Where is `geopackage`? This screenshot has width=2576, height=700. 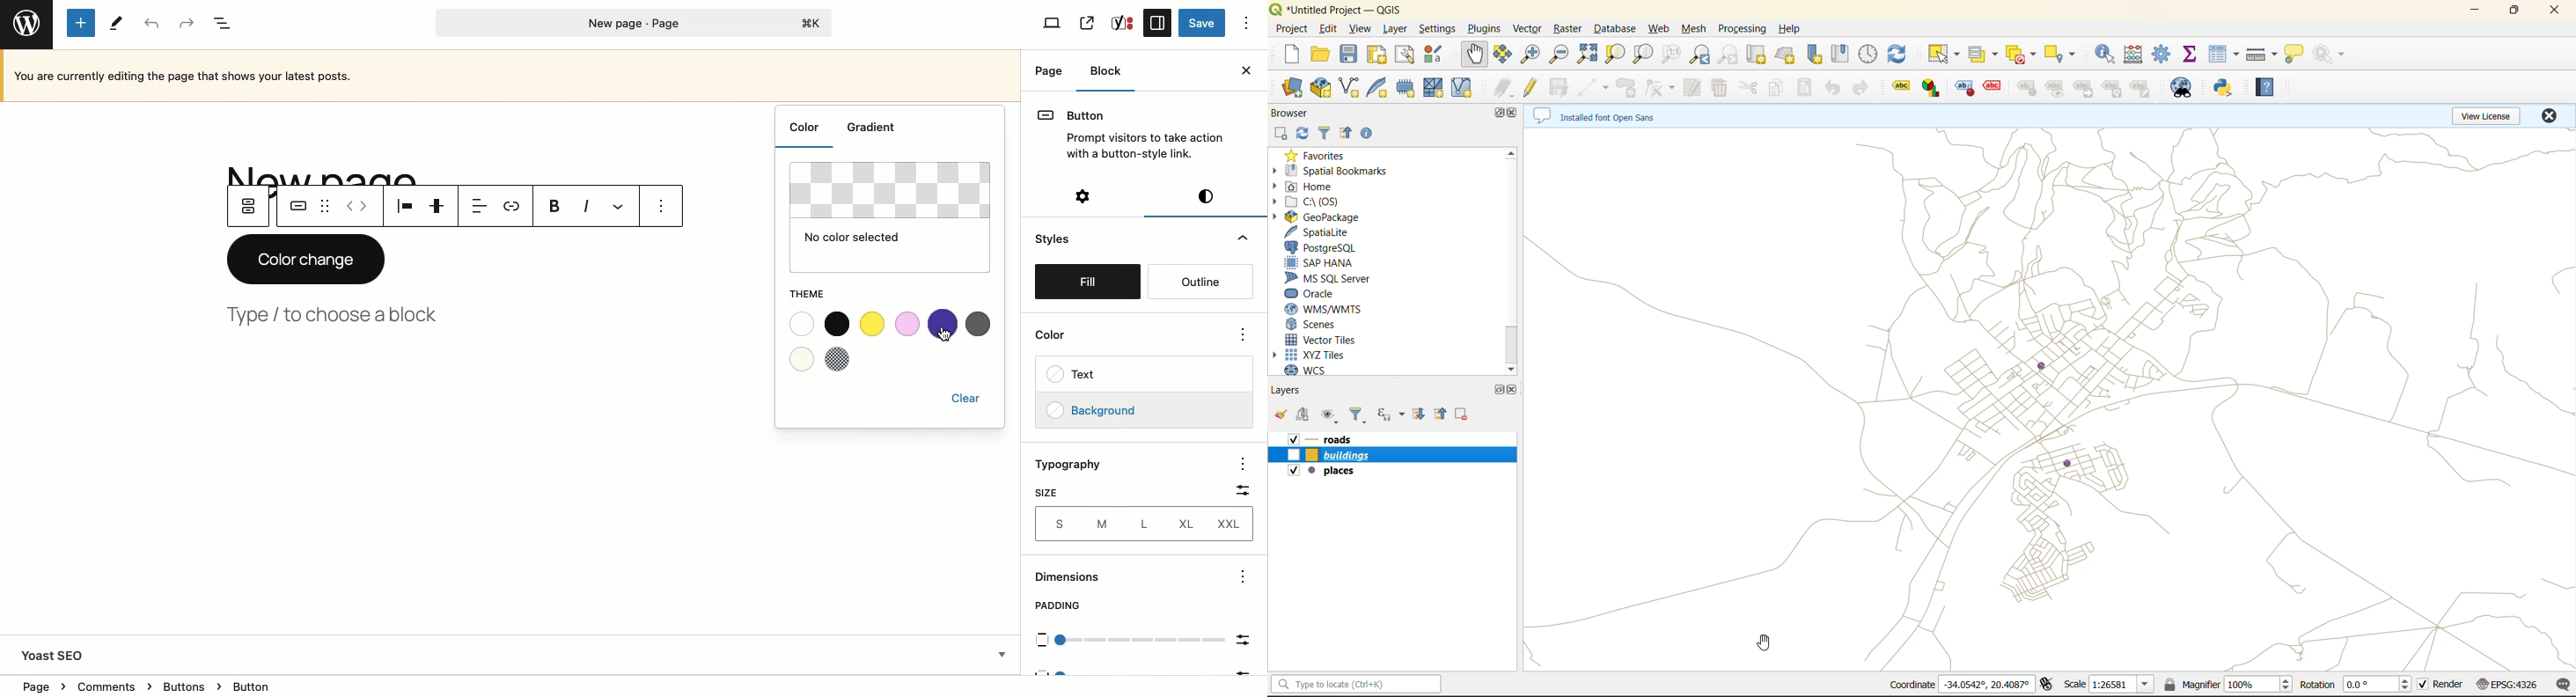
geopackage is located at coordinates (1329, 217).